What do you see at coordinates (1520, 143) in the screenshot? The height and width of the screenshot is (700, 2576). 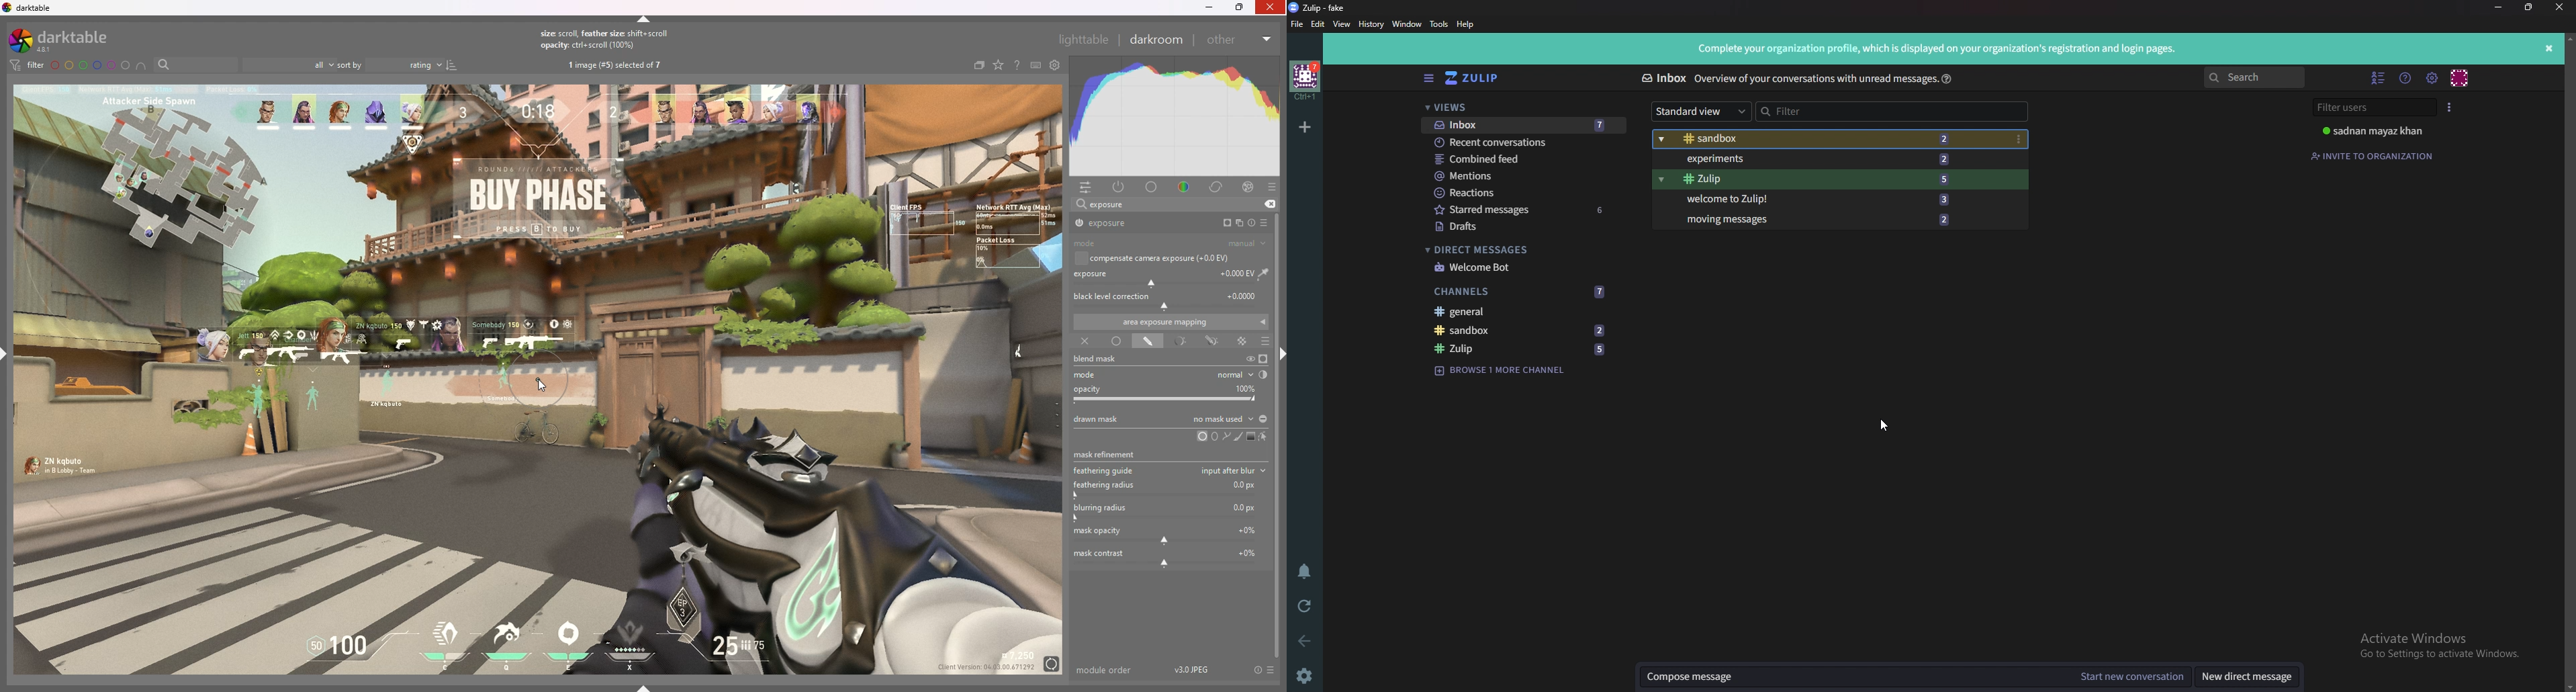 I see `Recent conversations` at bounding box center [1520, 143].